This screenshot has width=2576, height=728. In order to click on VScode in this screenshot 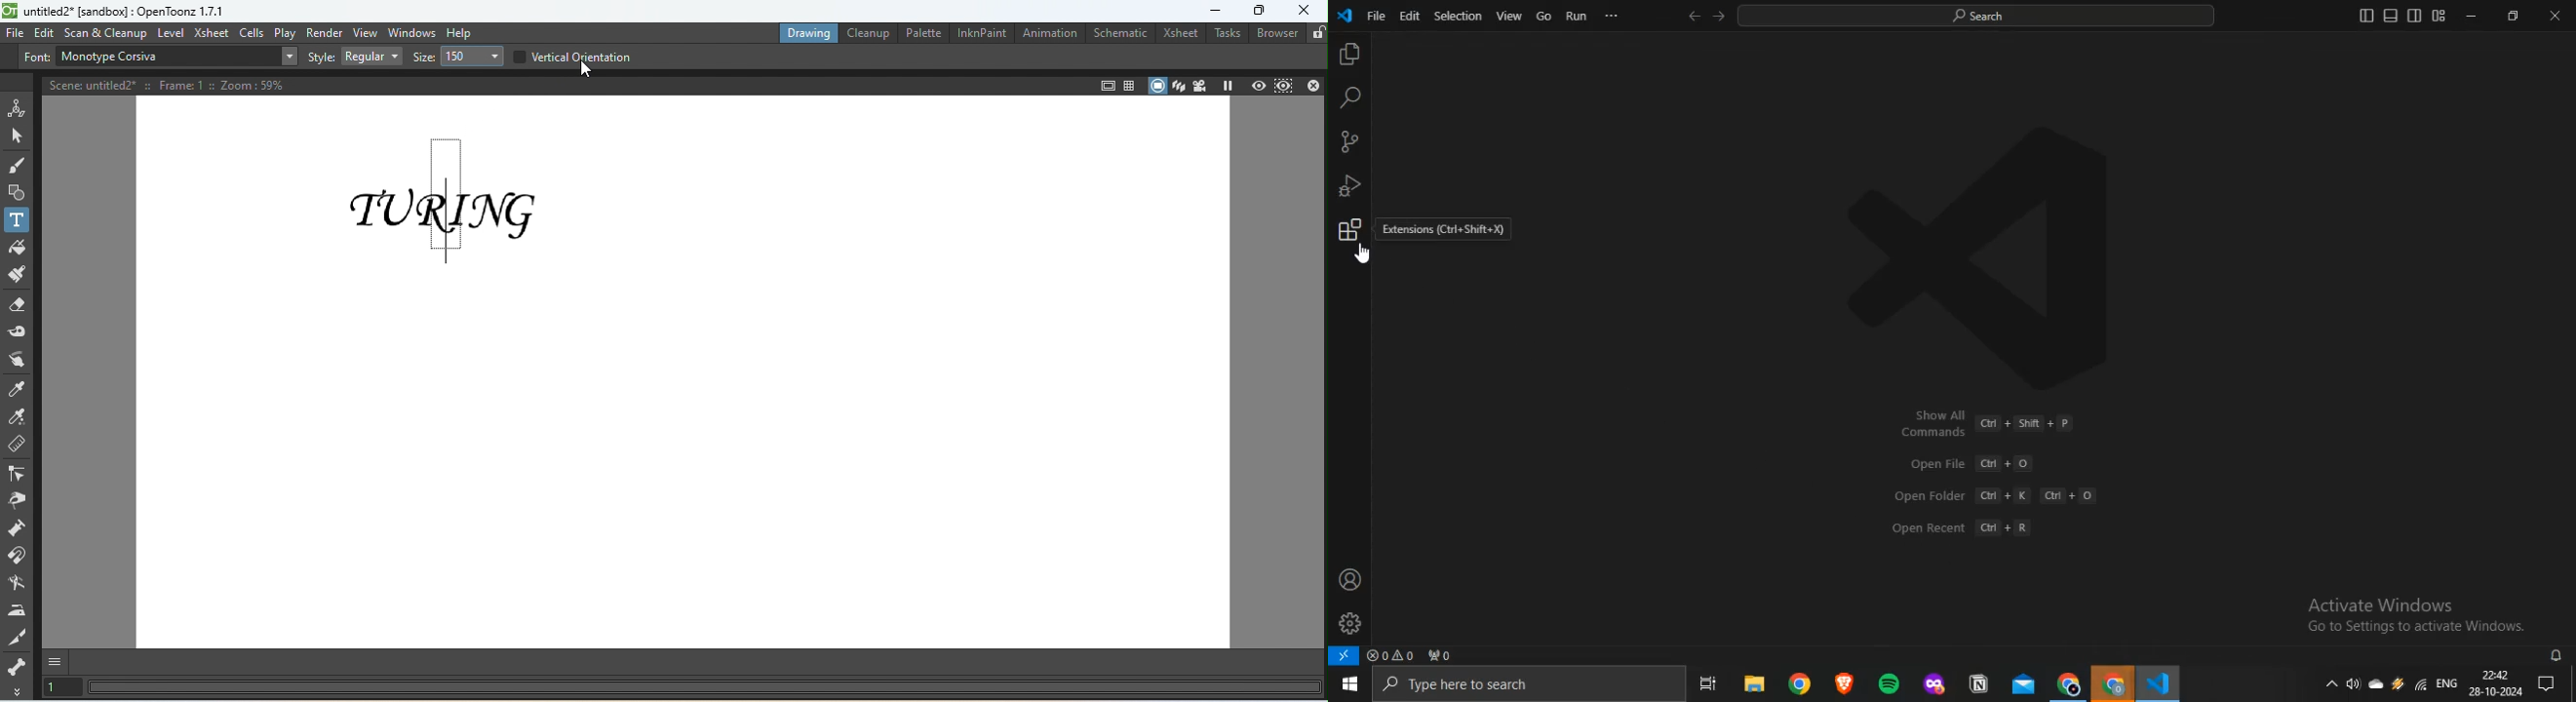, I will do `click(2157, 682)`.